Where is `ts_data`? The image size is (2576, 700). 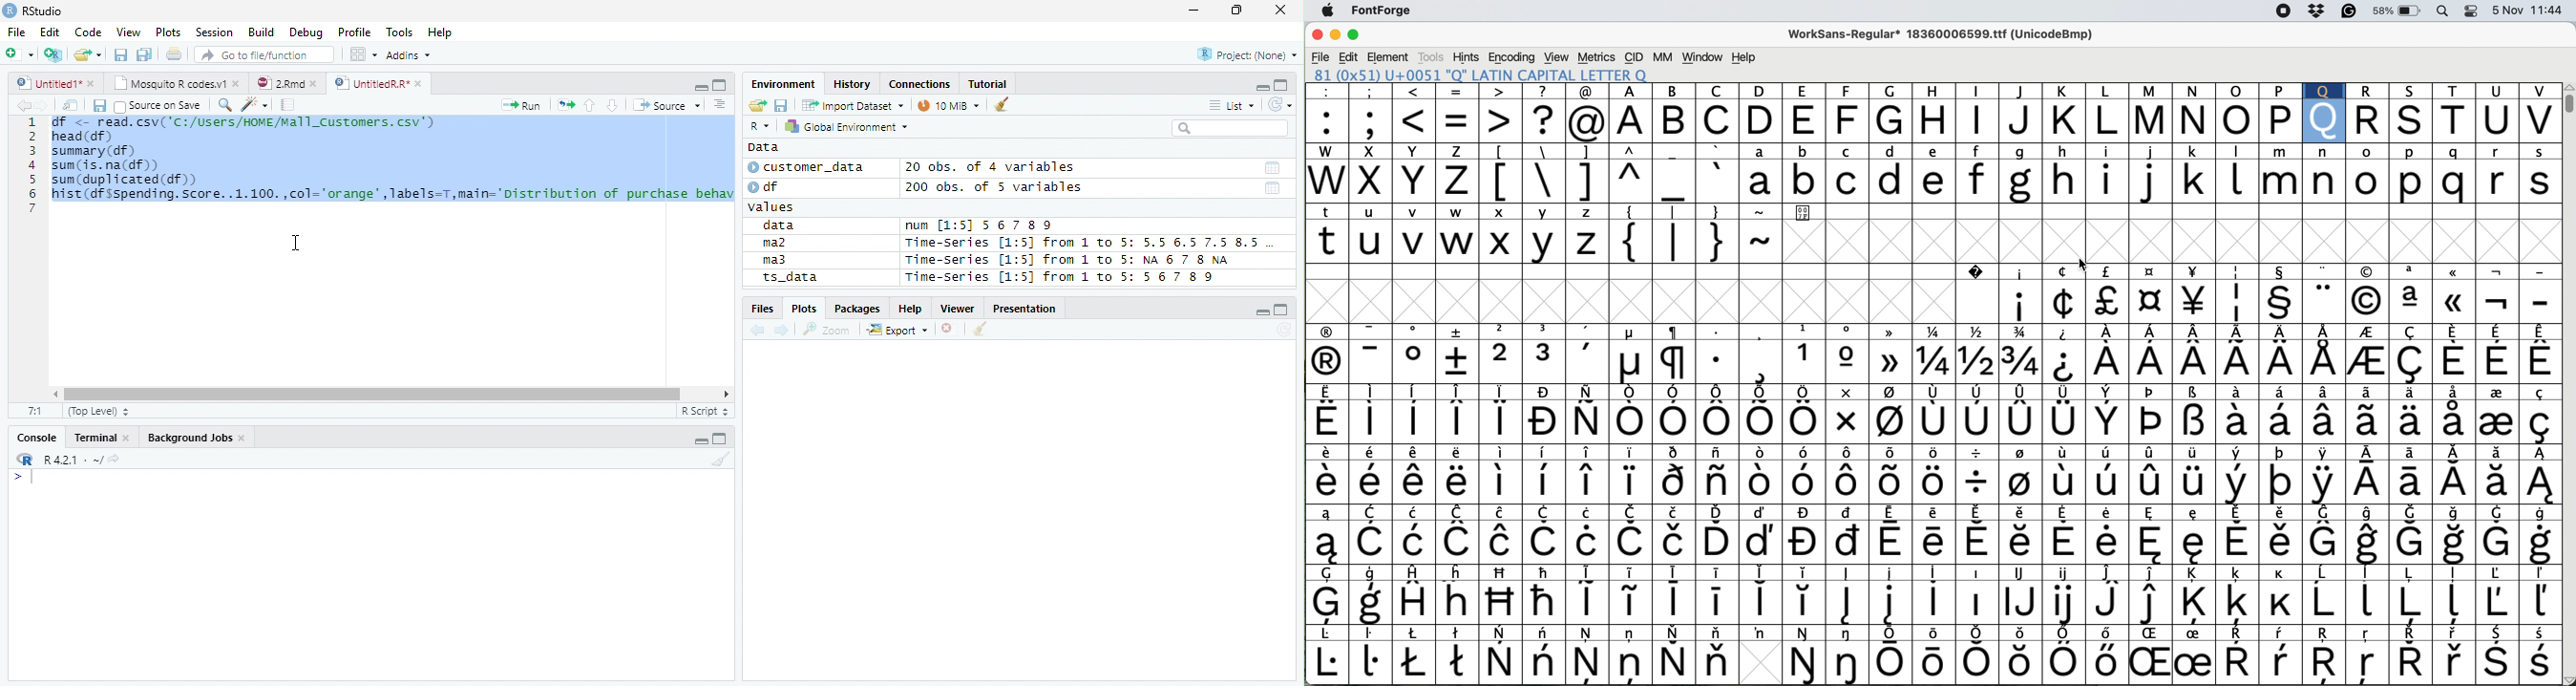 ts_data is located at coordinates (816, 280).